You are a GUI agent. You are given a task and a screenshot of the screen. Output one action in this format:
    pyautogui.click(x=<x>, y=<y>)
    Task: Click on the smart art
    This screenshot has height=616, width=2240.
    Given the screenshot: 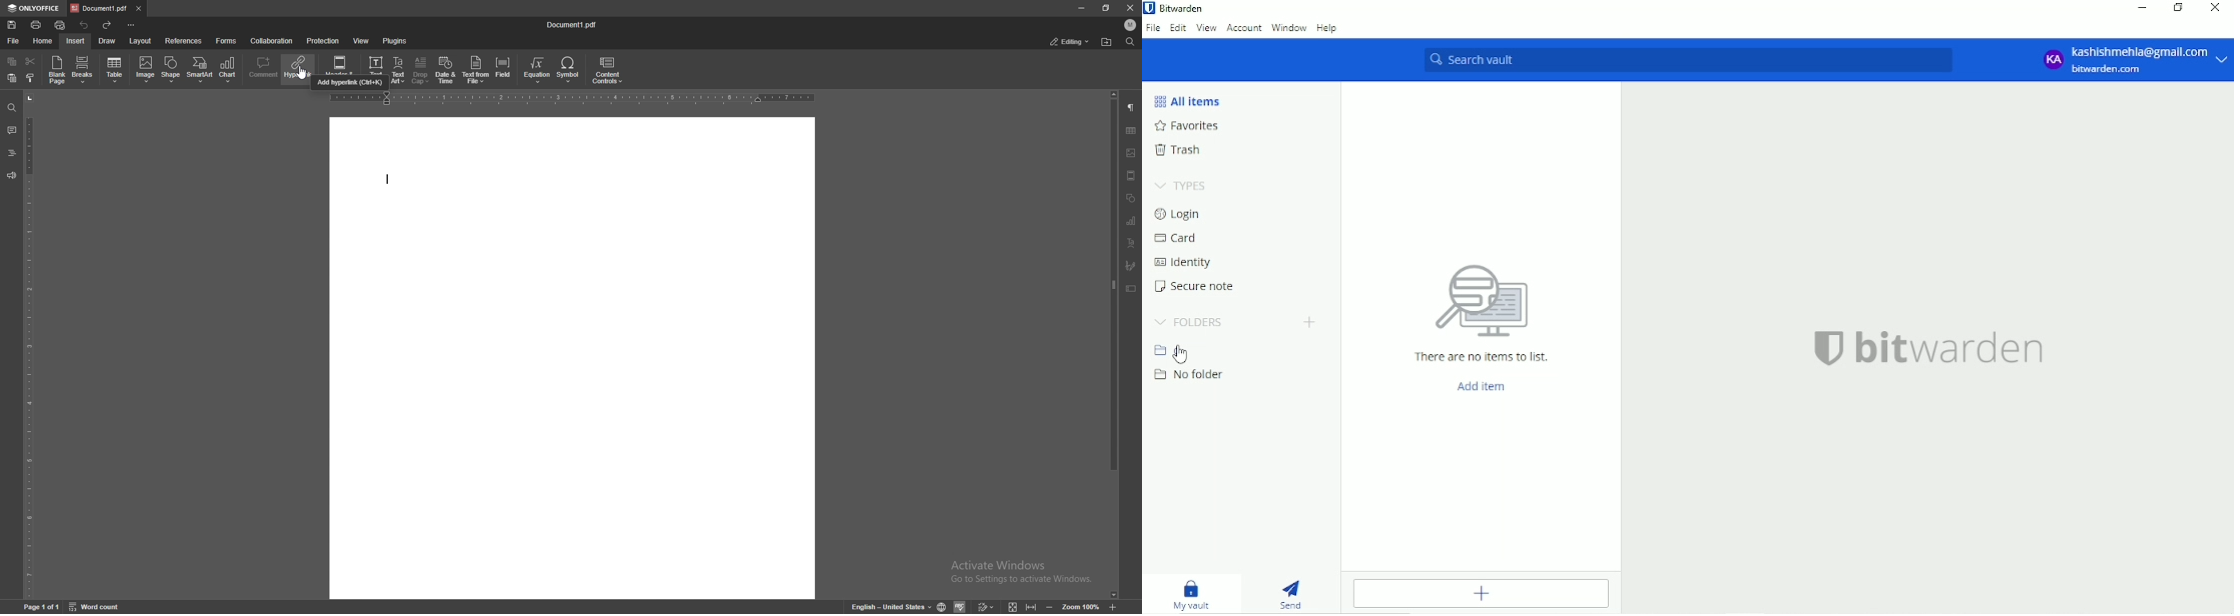 What is the action you would take?
    pyautogui.click(x=201, y=70)
    